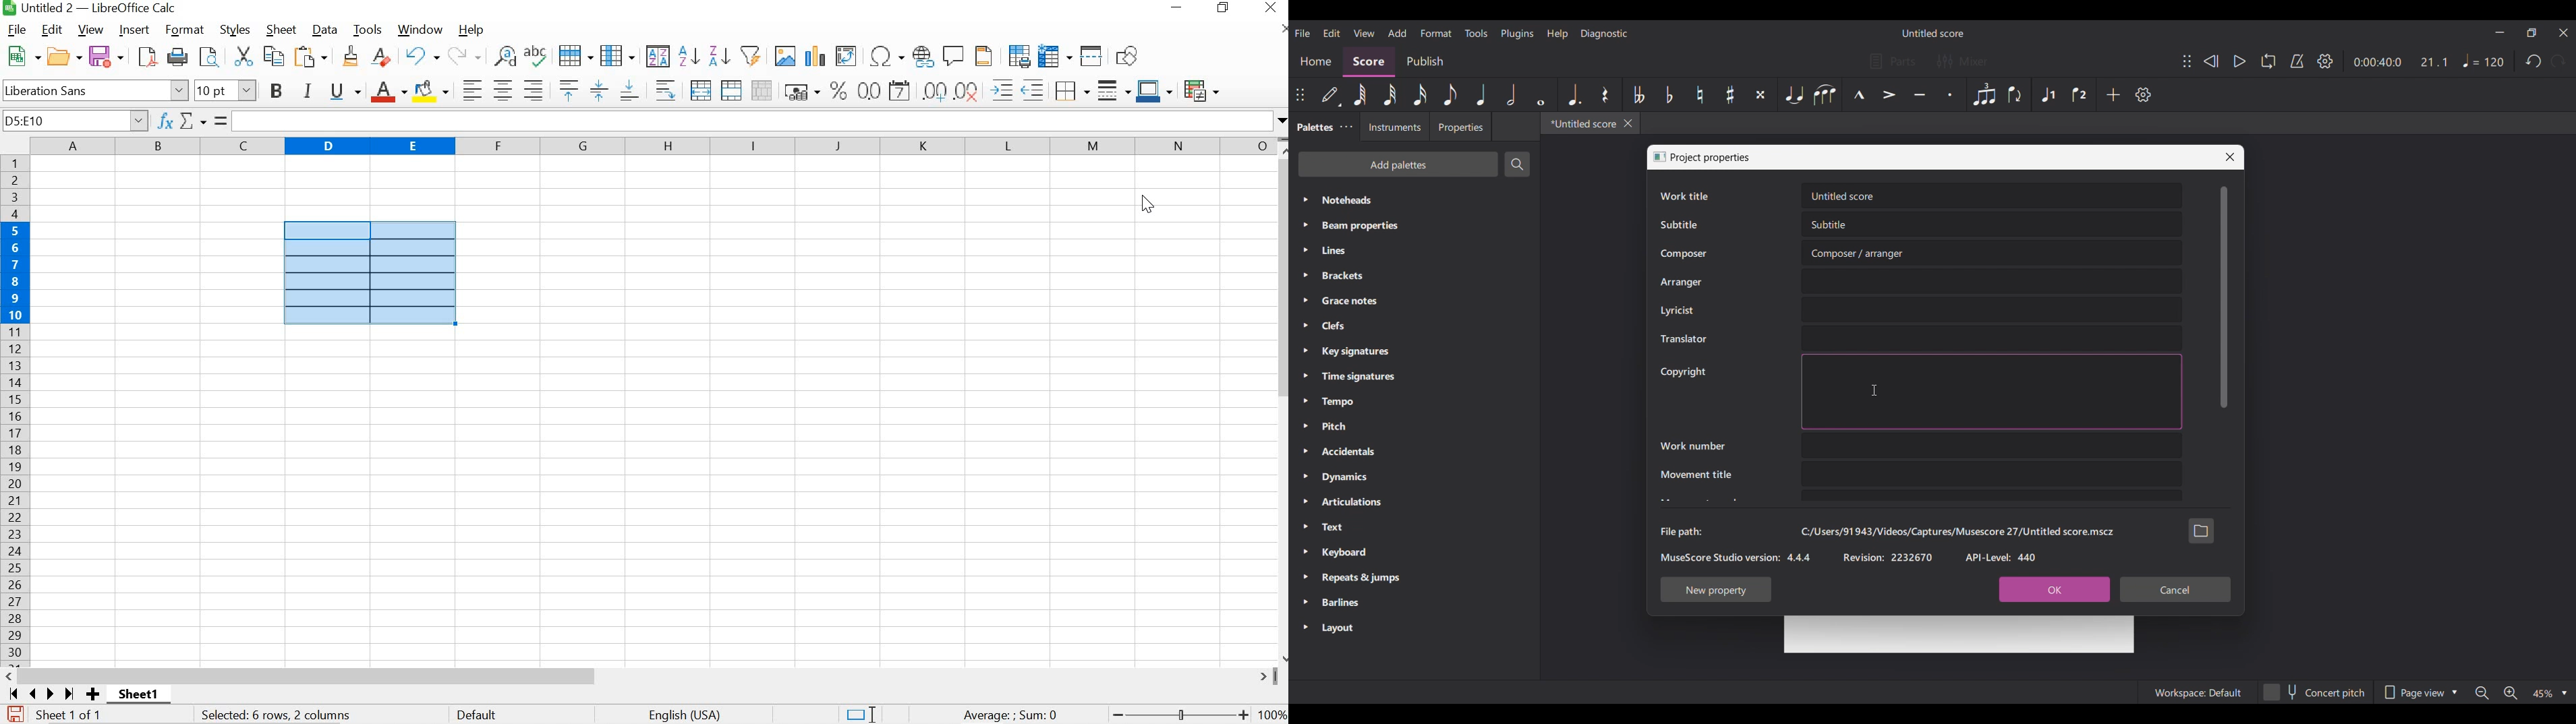 This screenshot has width=2576, height=728. What do you see at coordinates (598, 90) in the screenshot?
I see `CENTER VERTICALLY` at bounding box center [598, 90].